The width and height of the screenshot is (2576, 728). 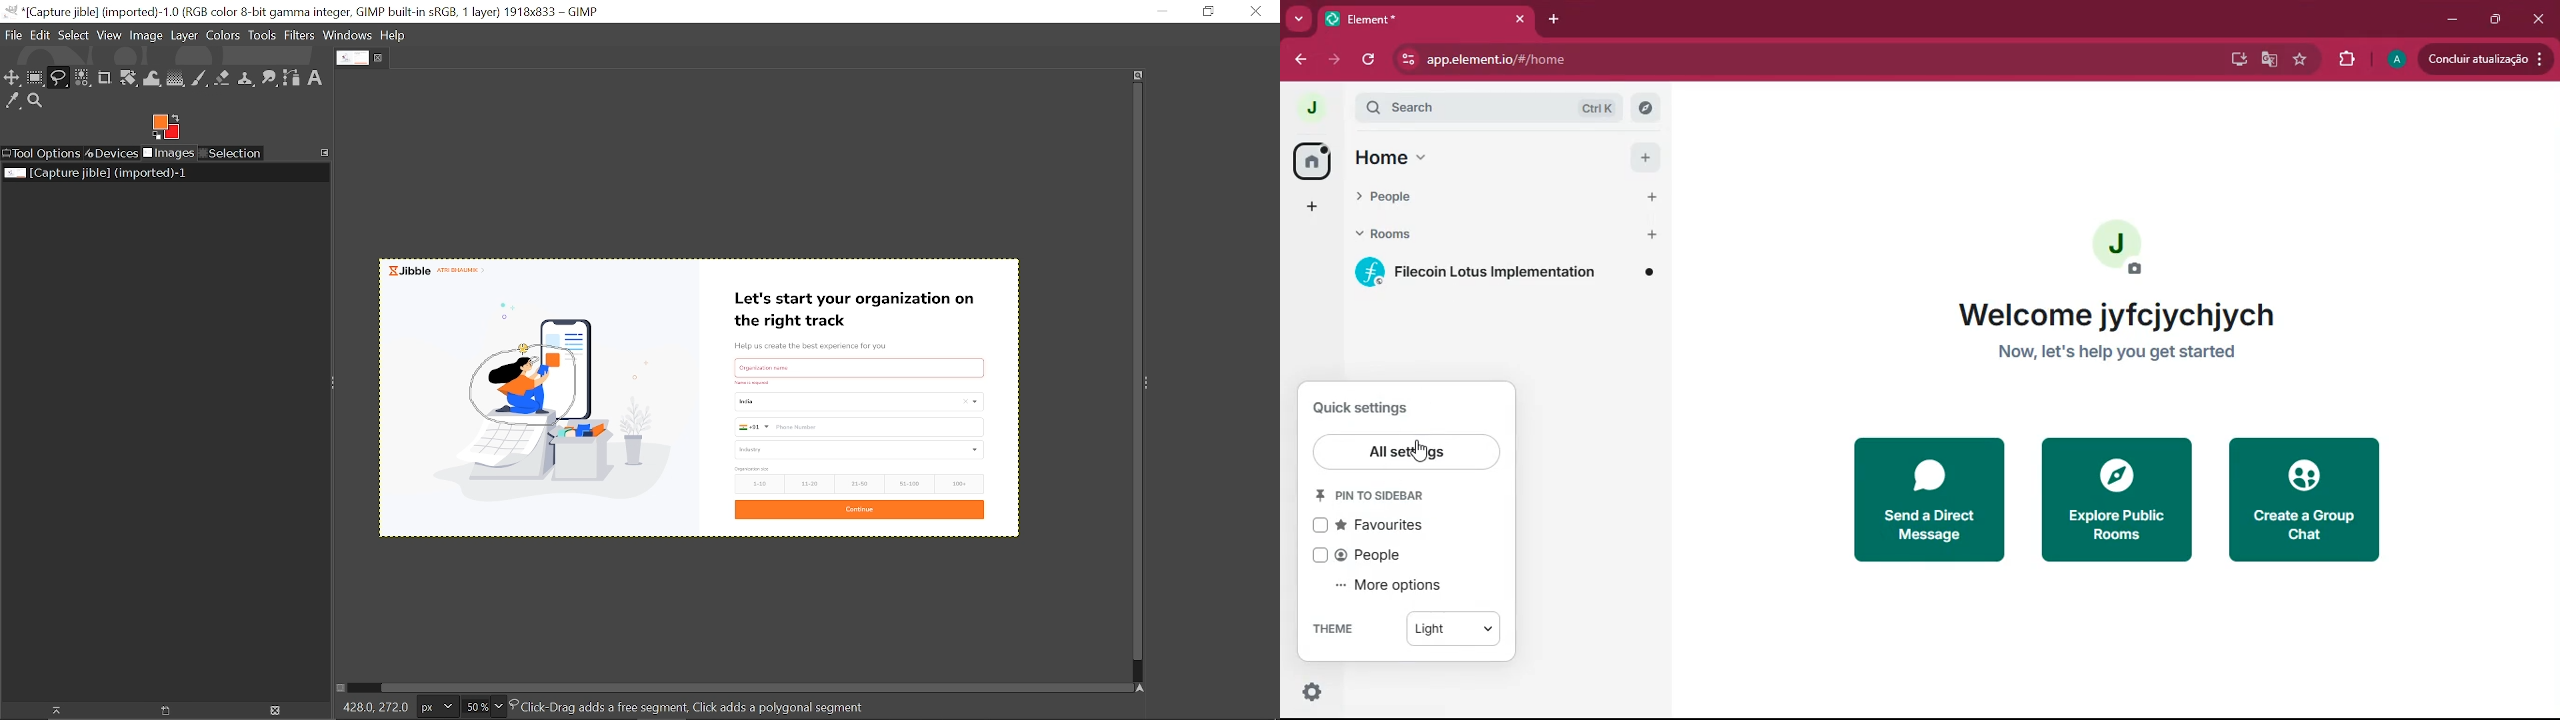 I want to click on Sidebar menu, so click(x=1151, y=381).